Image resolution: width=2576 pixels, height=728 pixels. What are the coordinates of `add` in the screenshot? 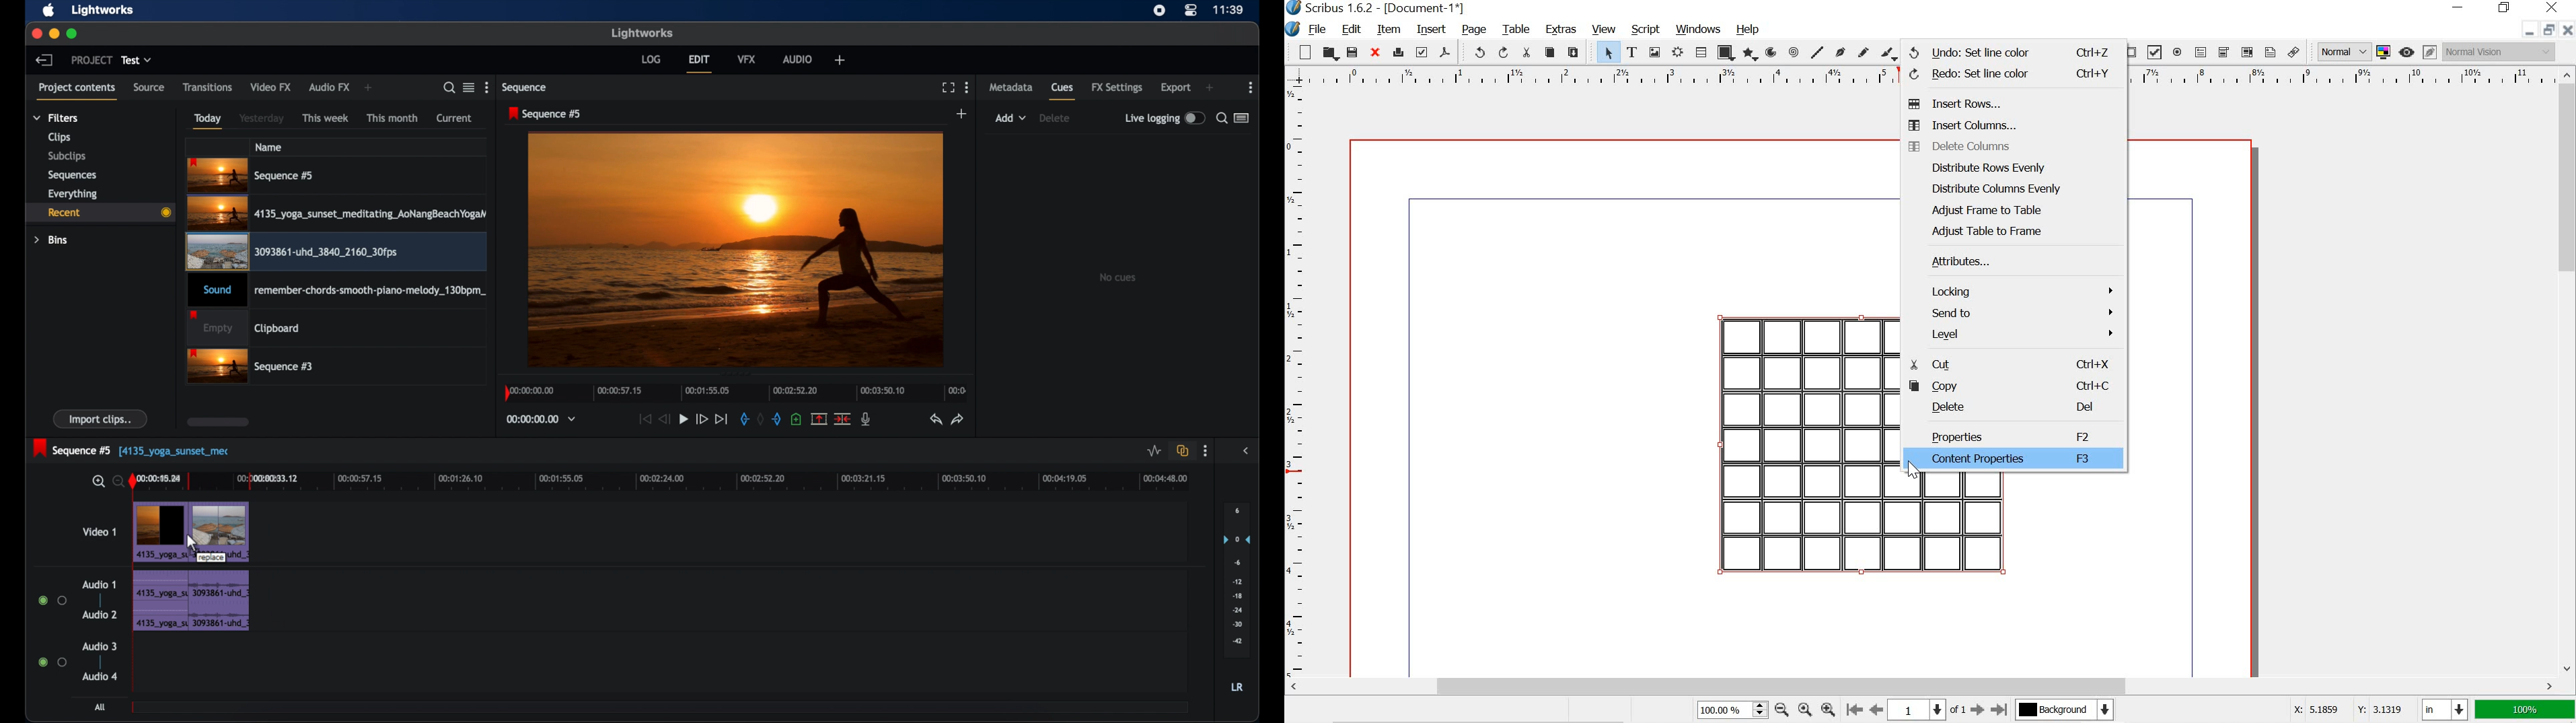 It's located at (1210, 88).